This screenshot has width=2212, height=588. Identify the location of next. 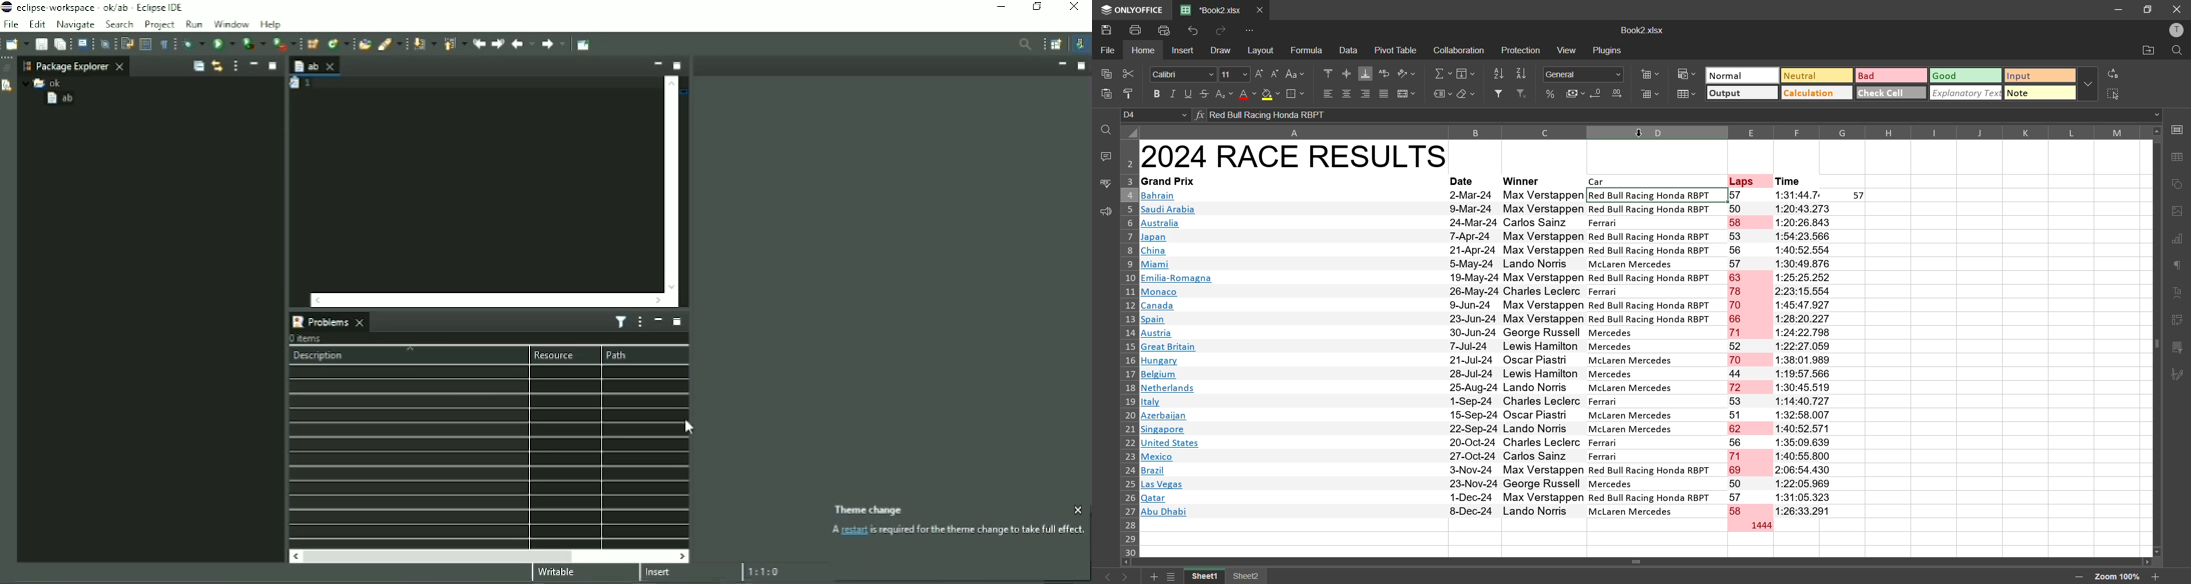
(1129, 577).